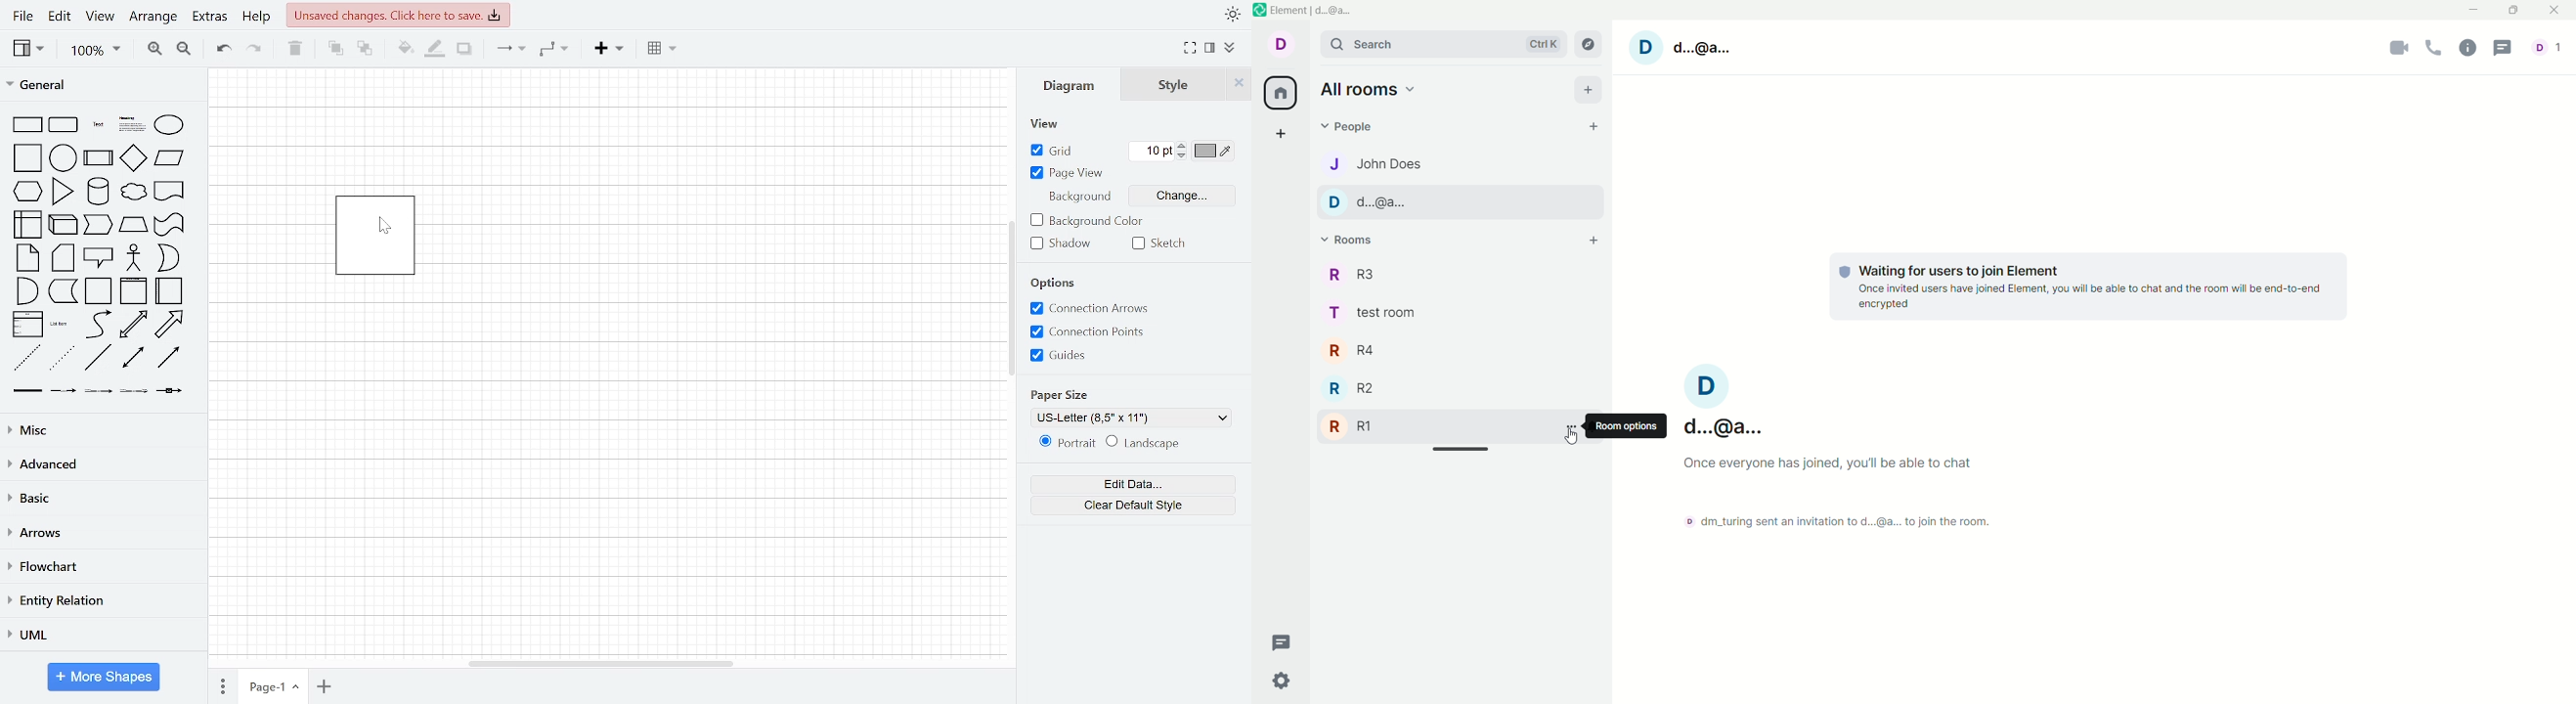  I want to click on full screen, so click(1191, 48).